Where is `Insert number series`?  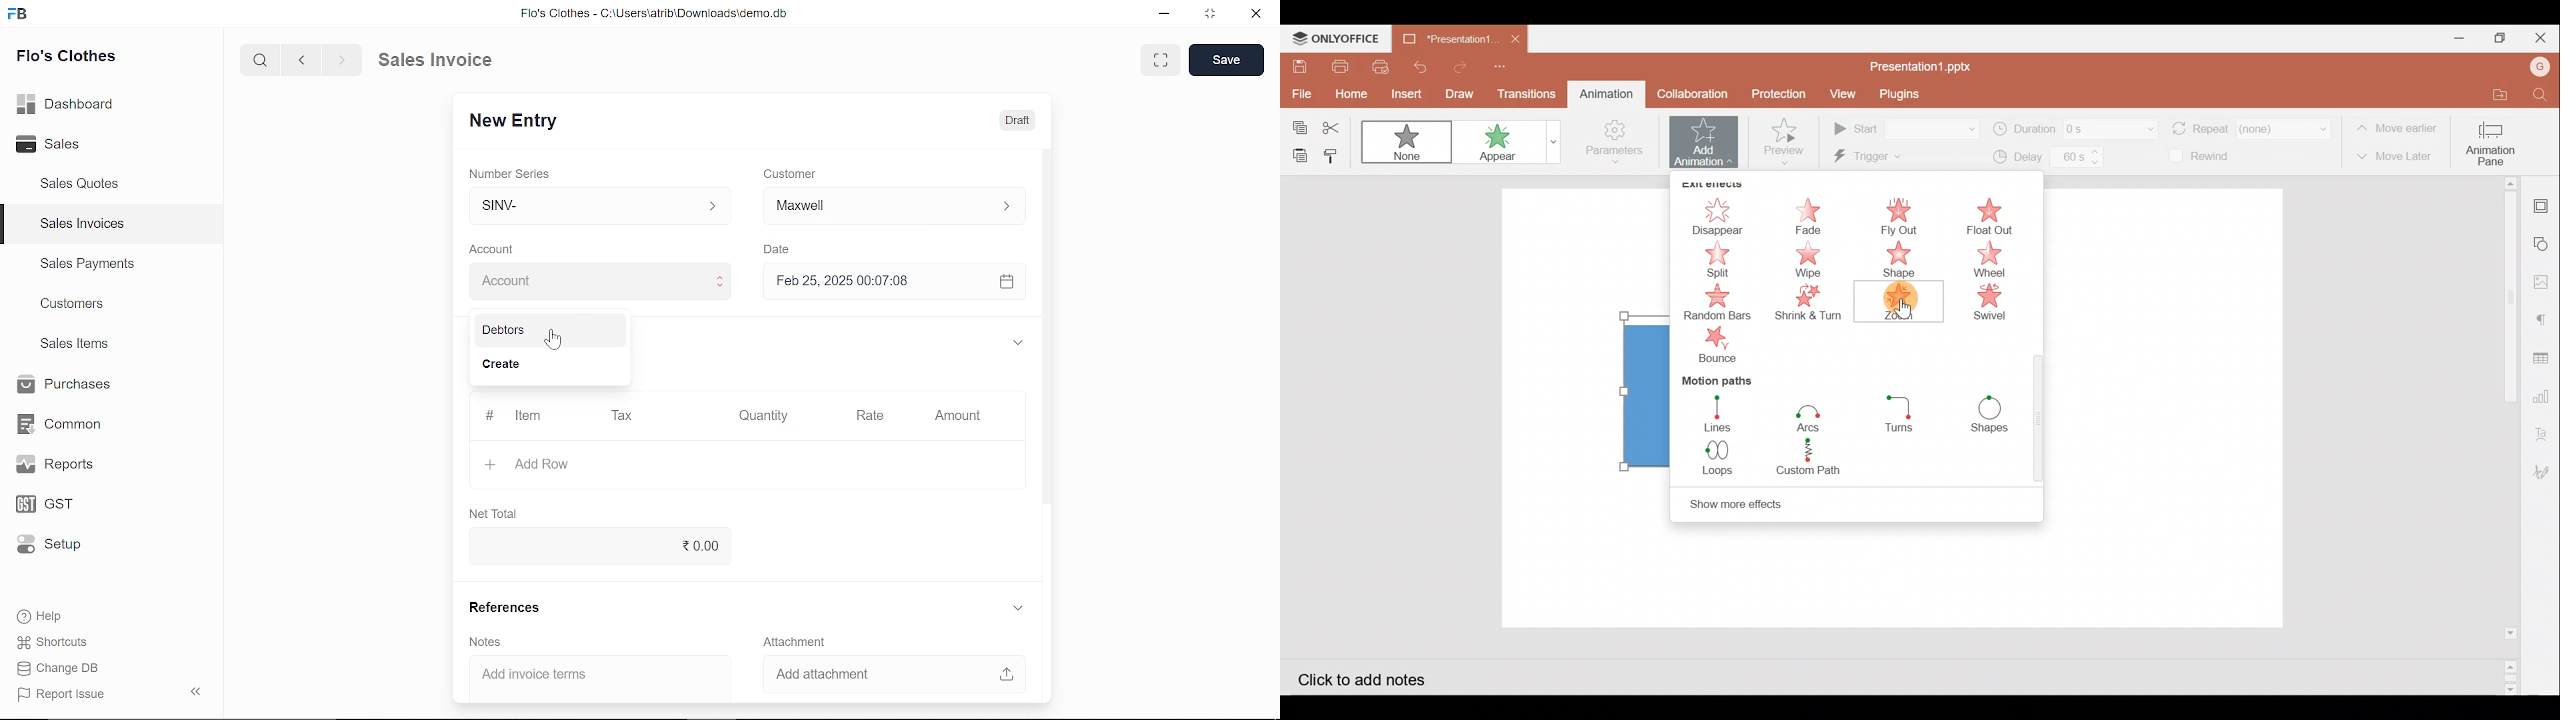
Insert number series is located at coordinates (601, 203).